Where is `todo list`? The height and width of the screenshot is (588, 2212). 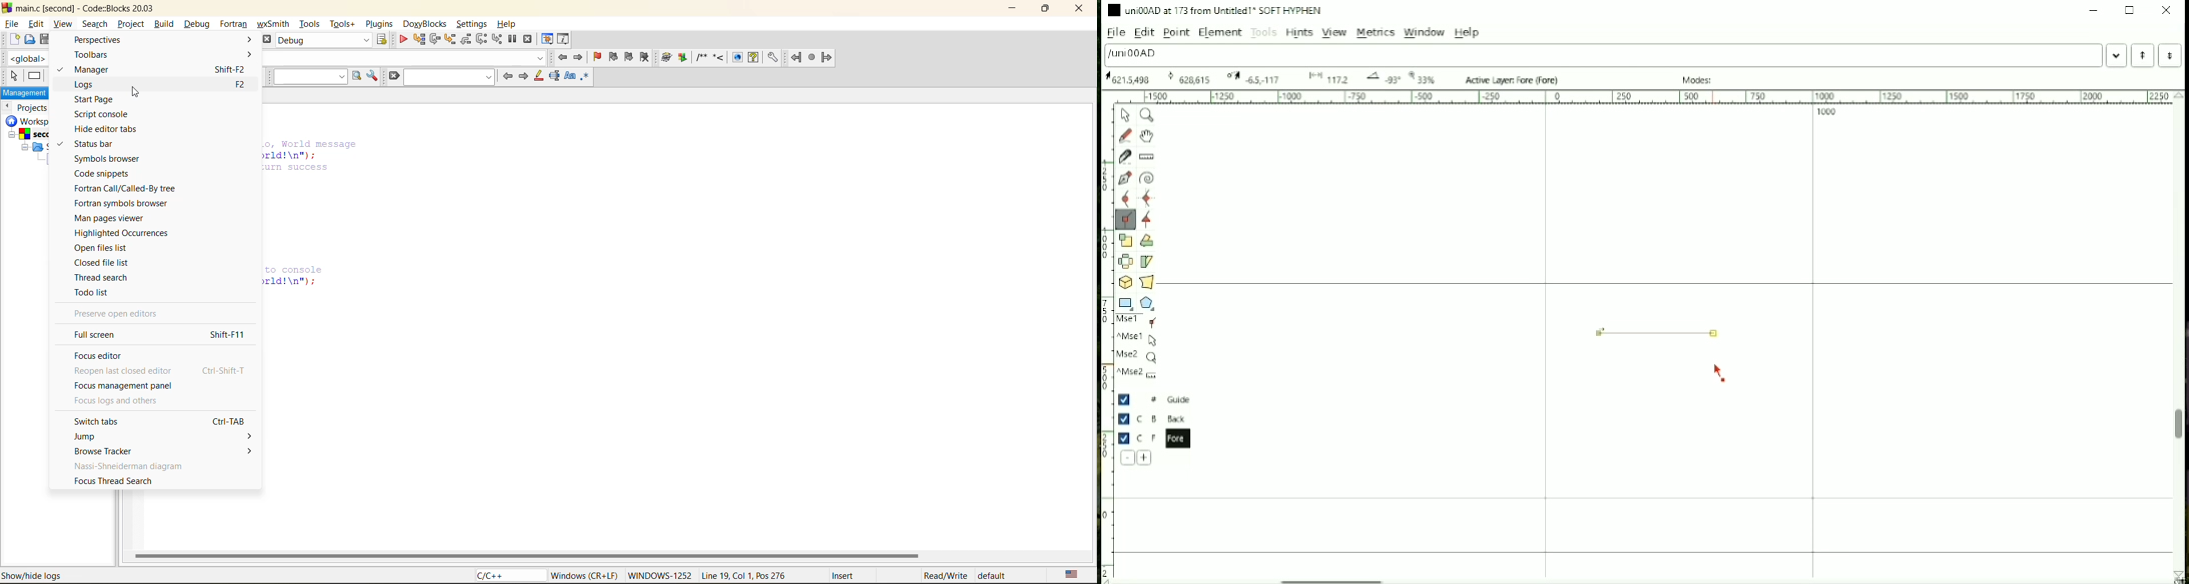
todo list is located at coordinates (97, 294).